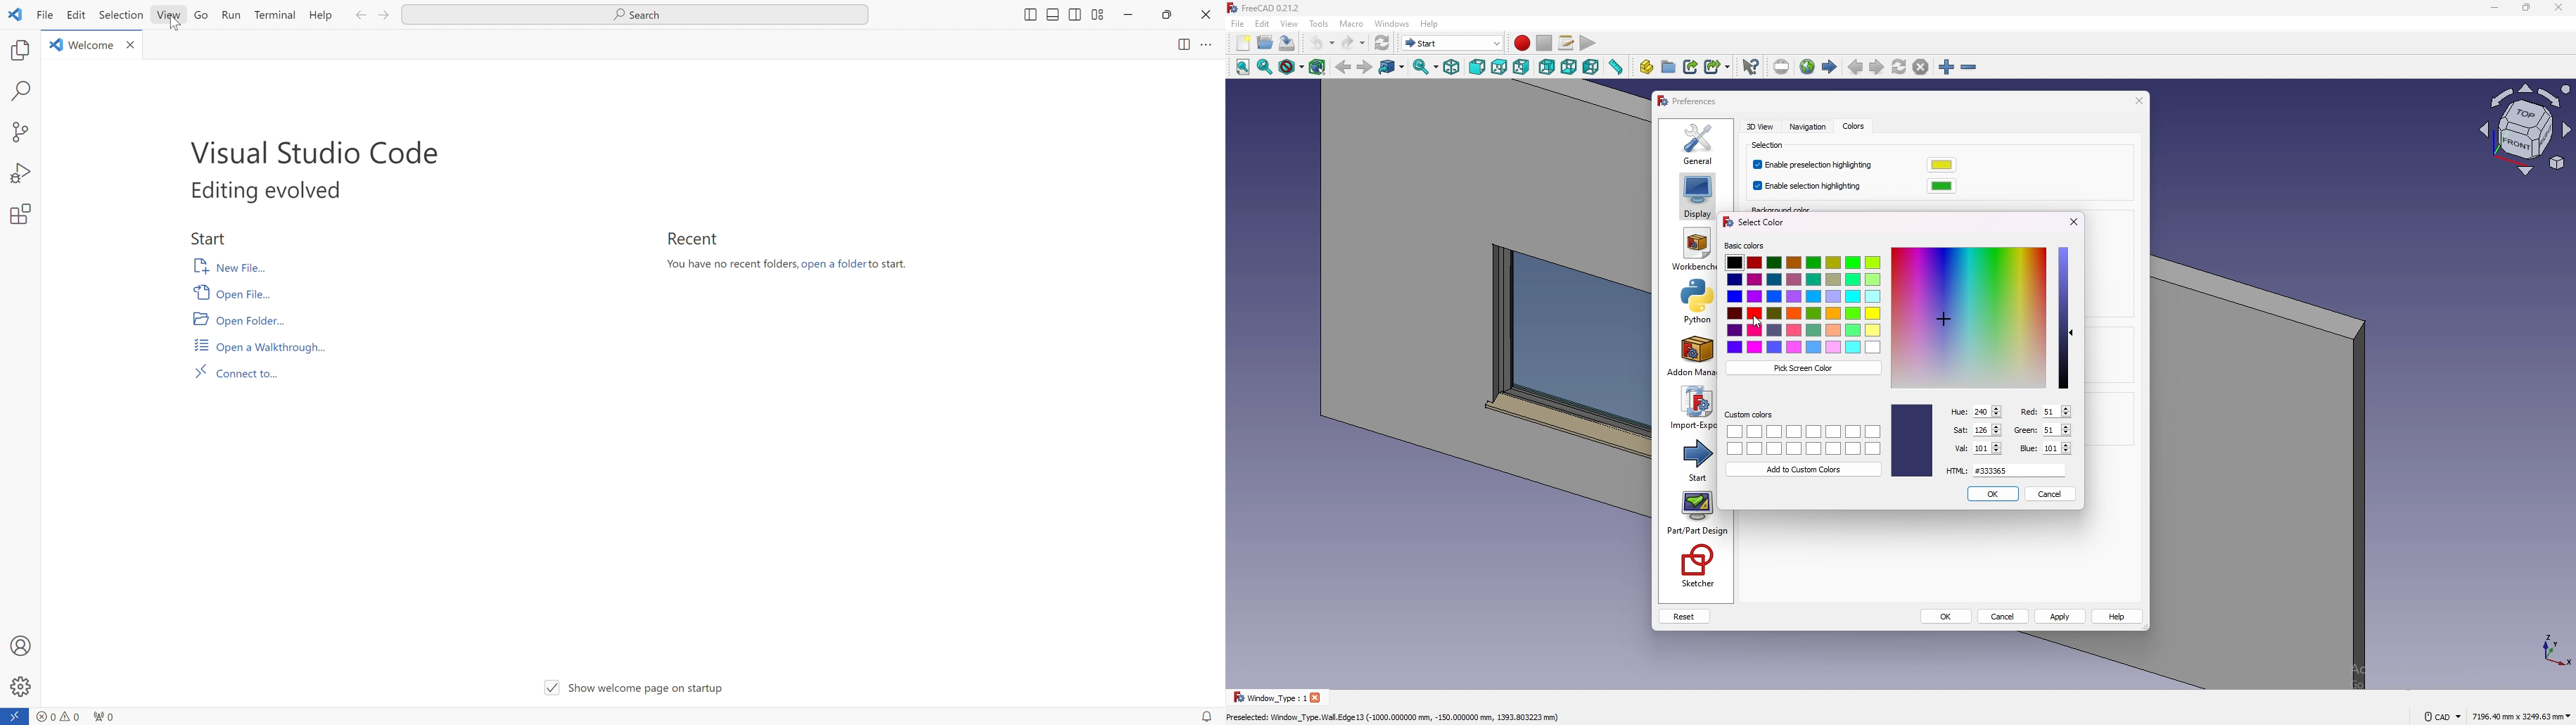 Image resolution: width=2576 pixels, height=728 pixels. I want to click on cad, so click(2442, 715).